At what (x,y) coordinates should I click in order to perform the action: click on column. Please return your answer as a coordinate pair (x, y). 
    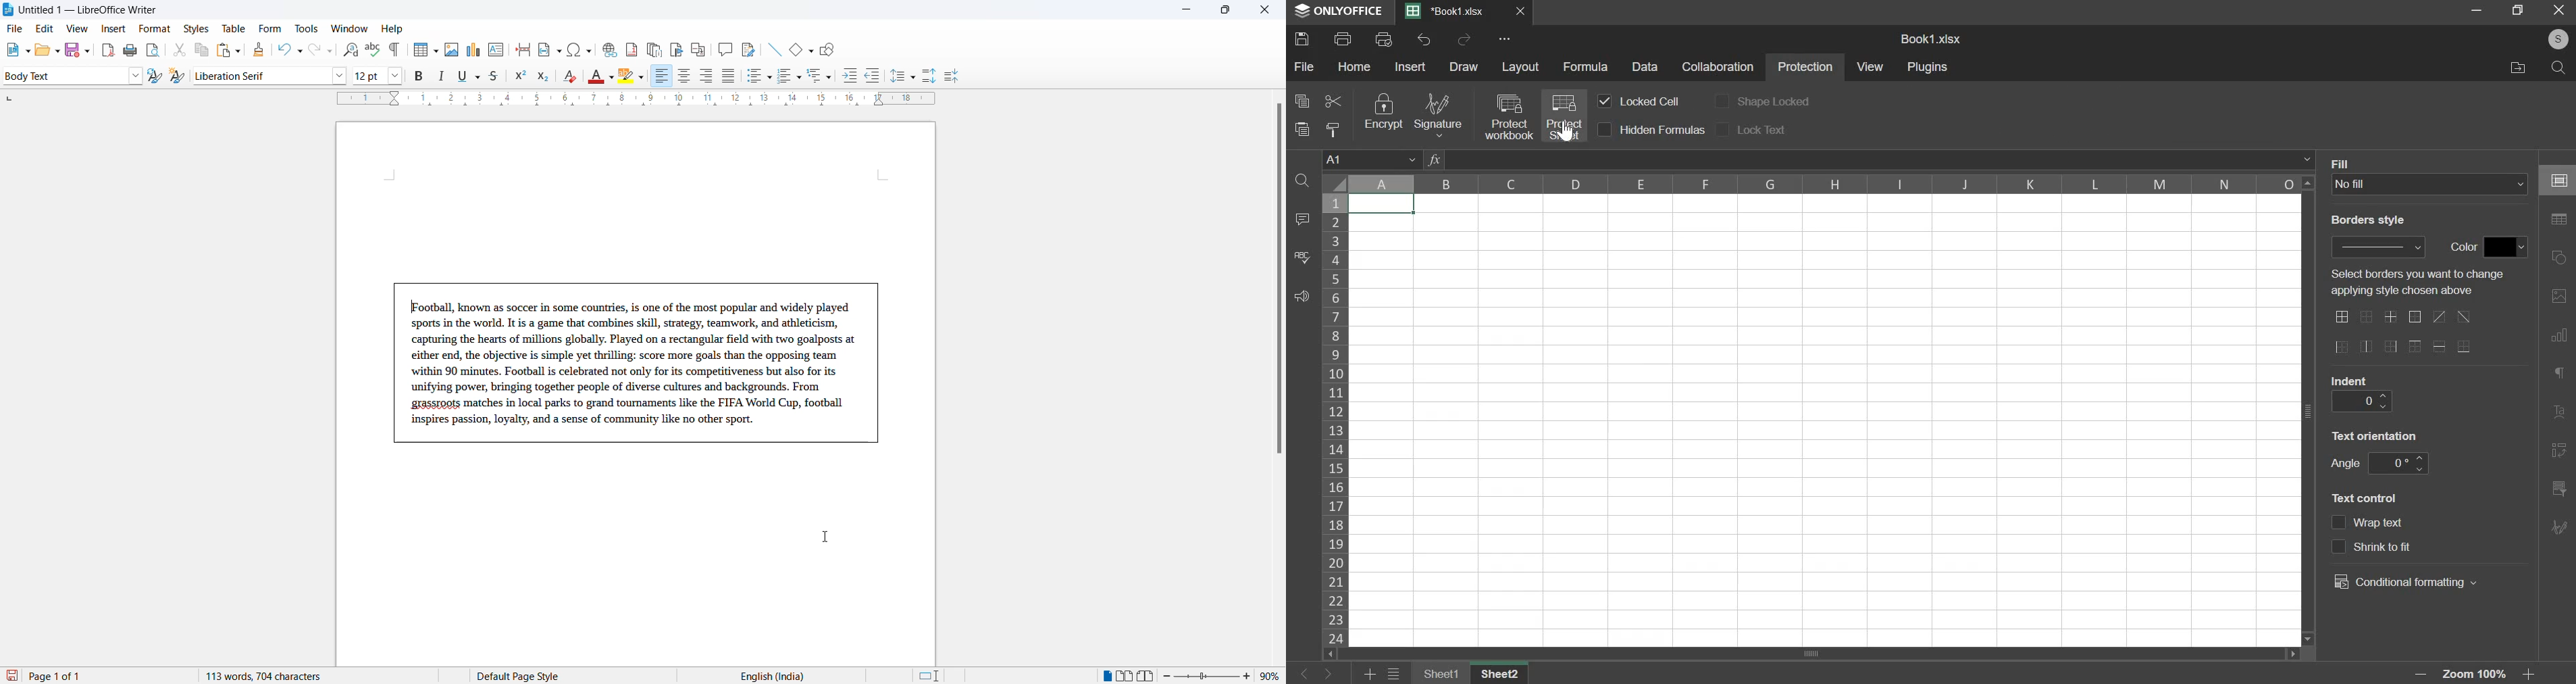
    Looking at the image, I should click on (1822, 184).